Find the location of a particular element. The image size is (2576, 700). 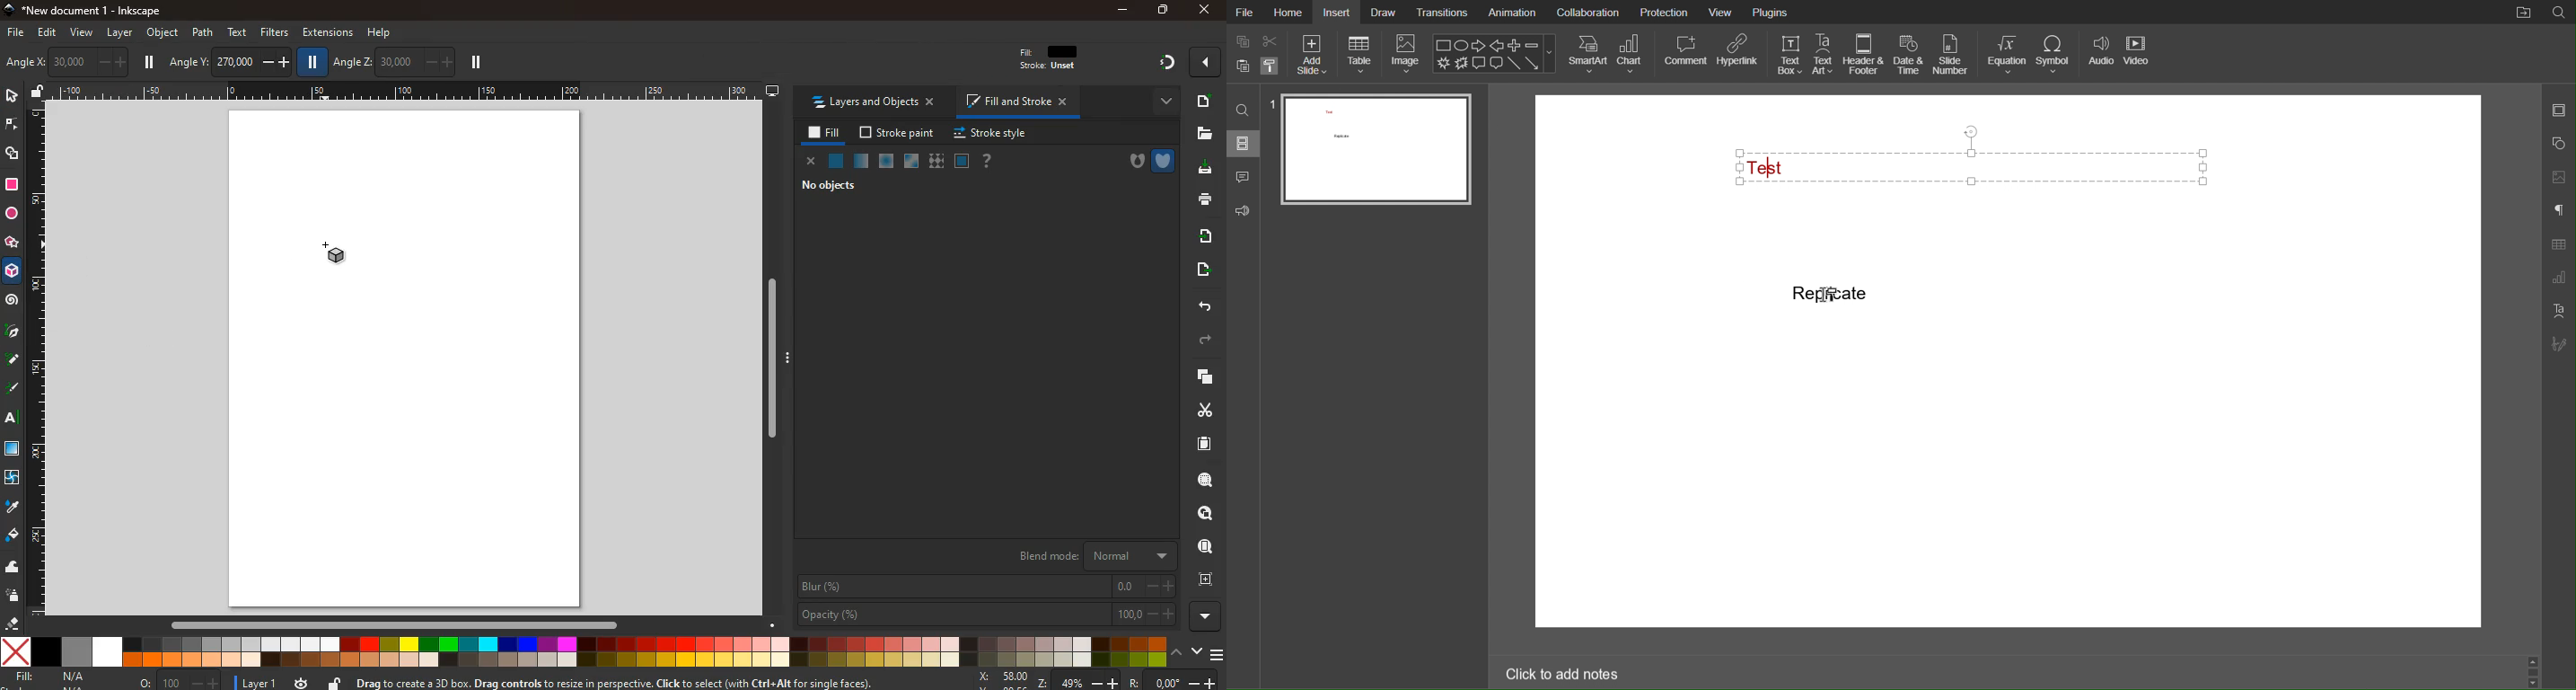

Add Slide is located at coordinates (1312, 55).